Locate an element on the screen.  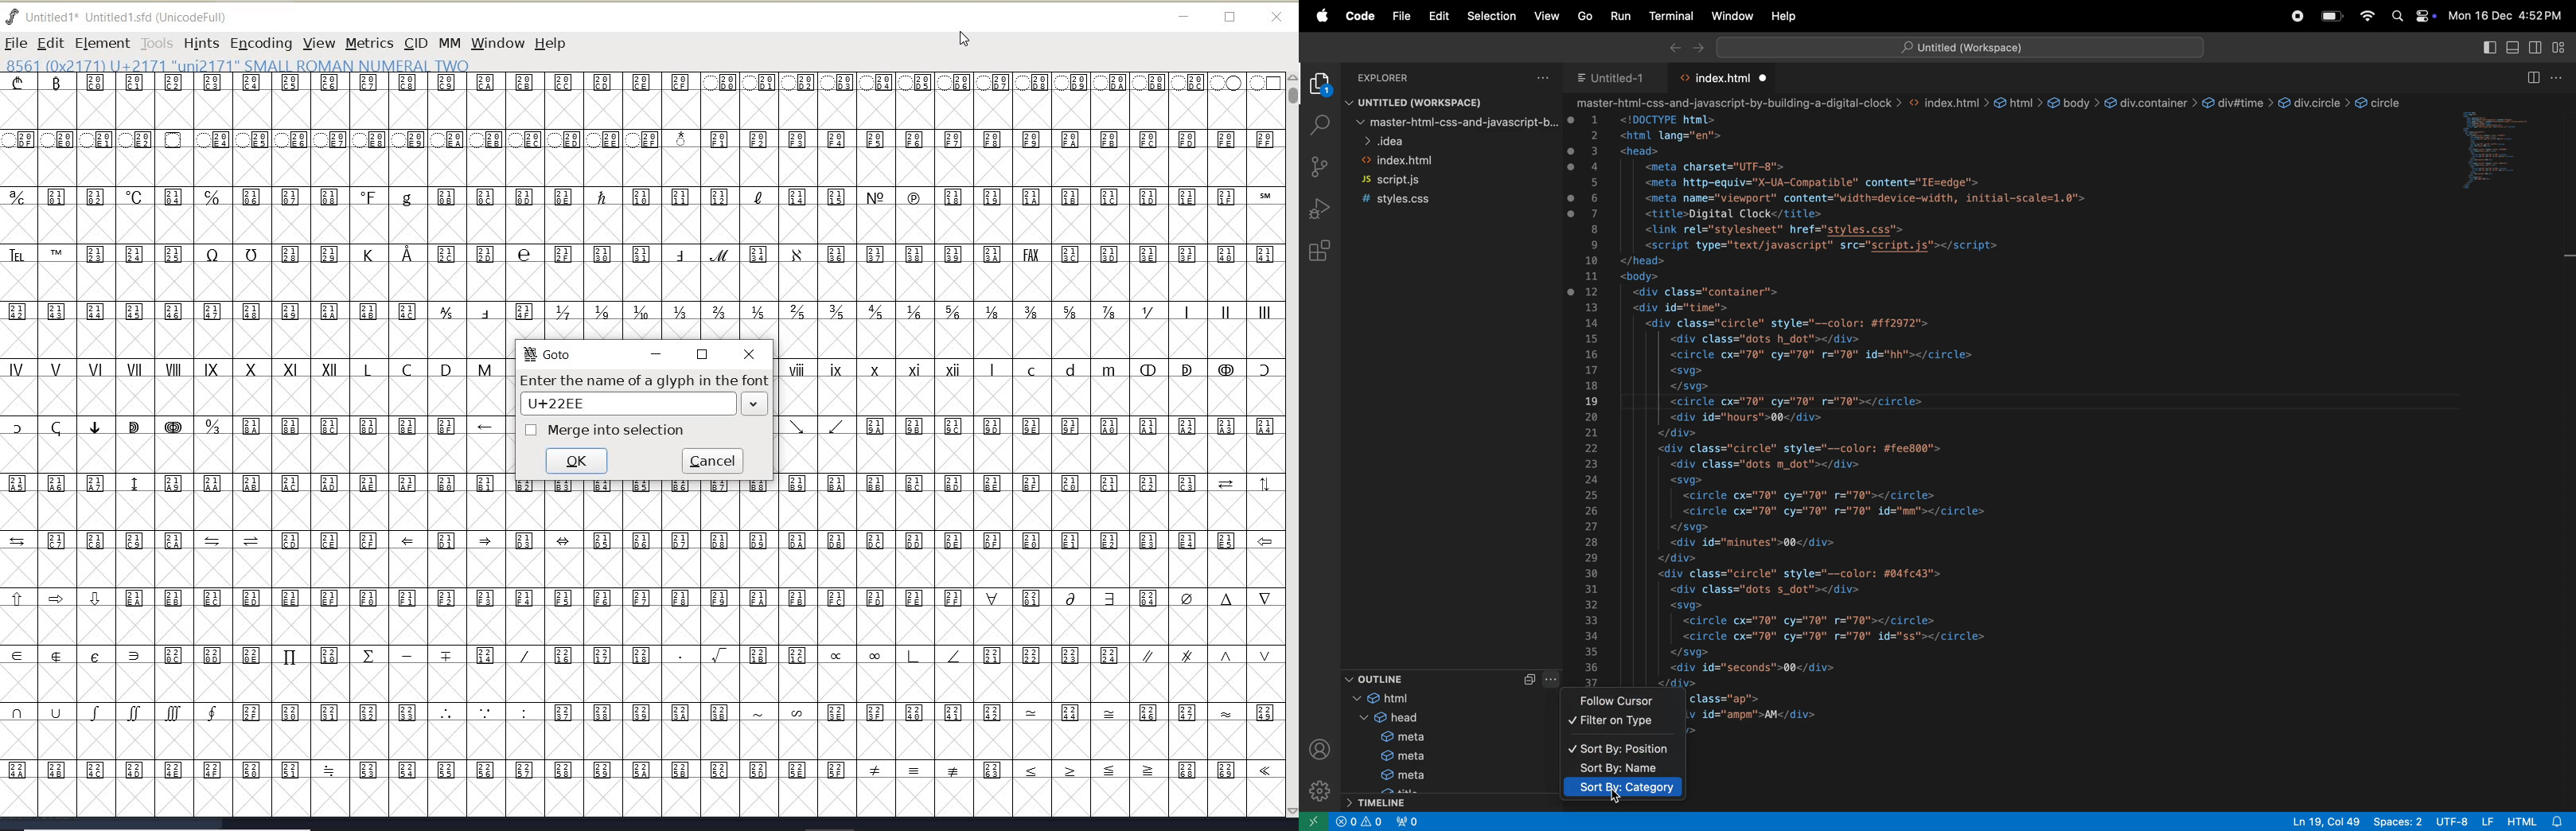
split editor is located at coordinates (2532, 78).